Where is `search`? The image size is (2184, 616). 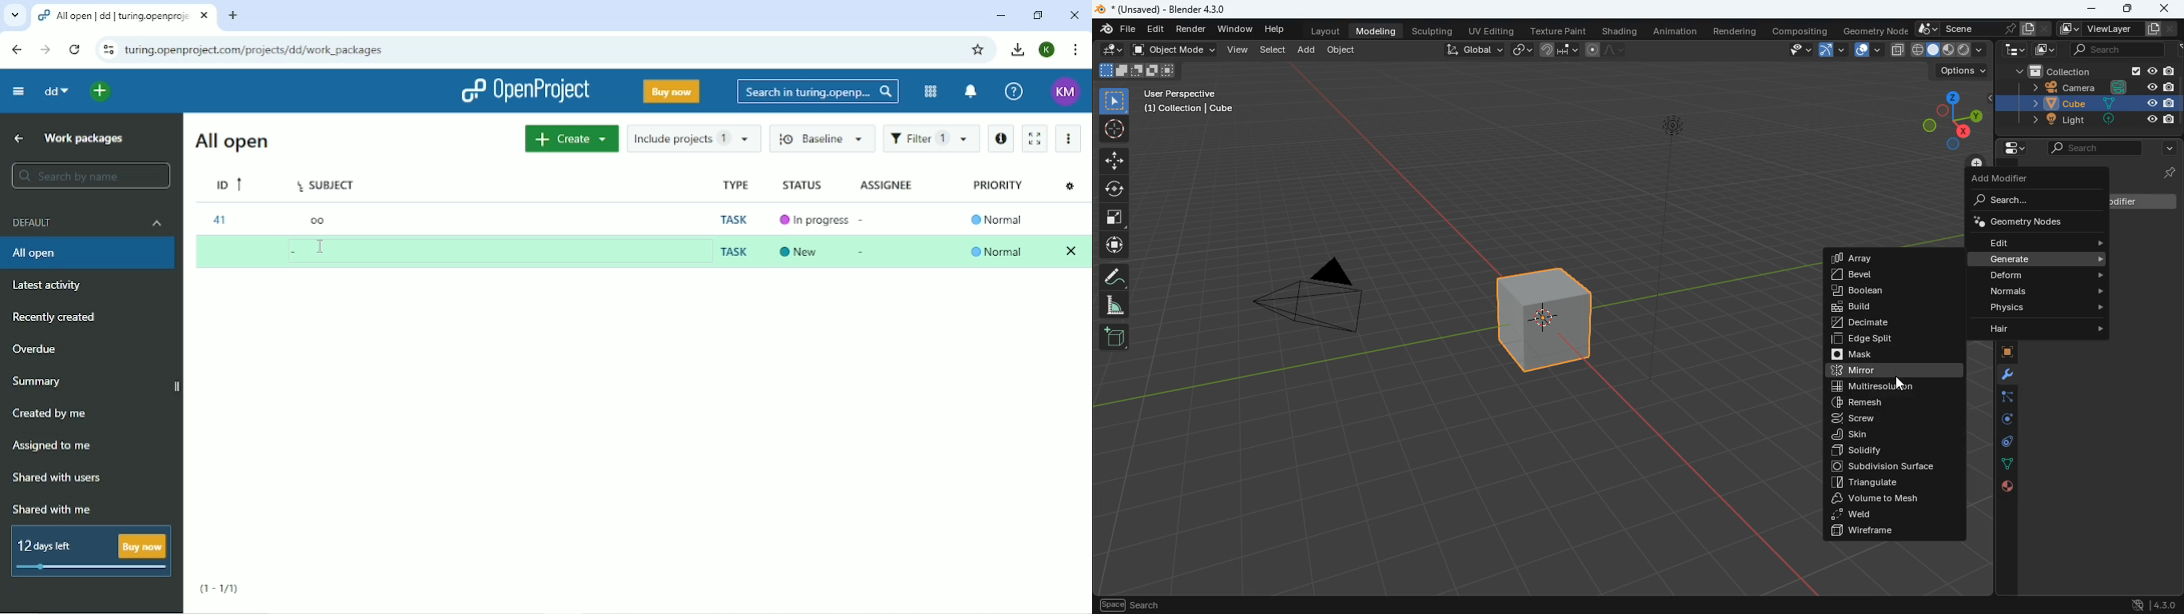 search is located at coordinates (2110, 50).